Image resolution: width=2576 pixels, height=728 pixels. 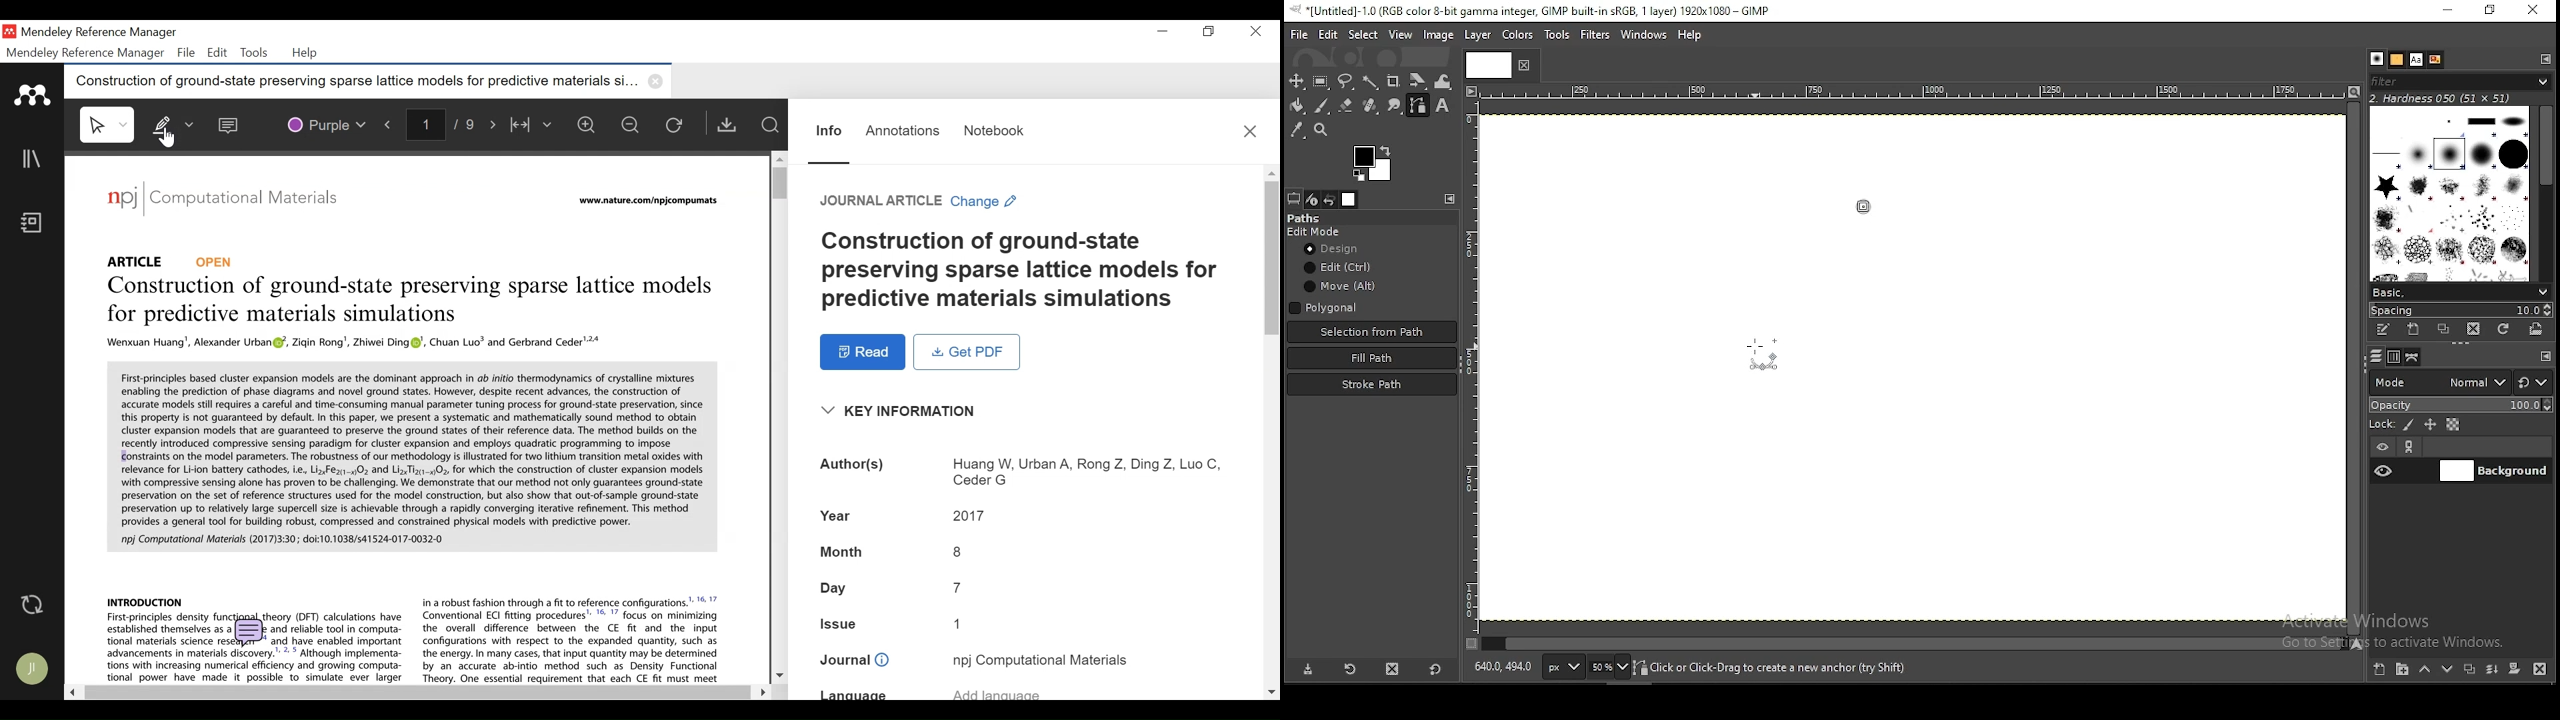 I want to click on filters, so click(x=2464, y=83).